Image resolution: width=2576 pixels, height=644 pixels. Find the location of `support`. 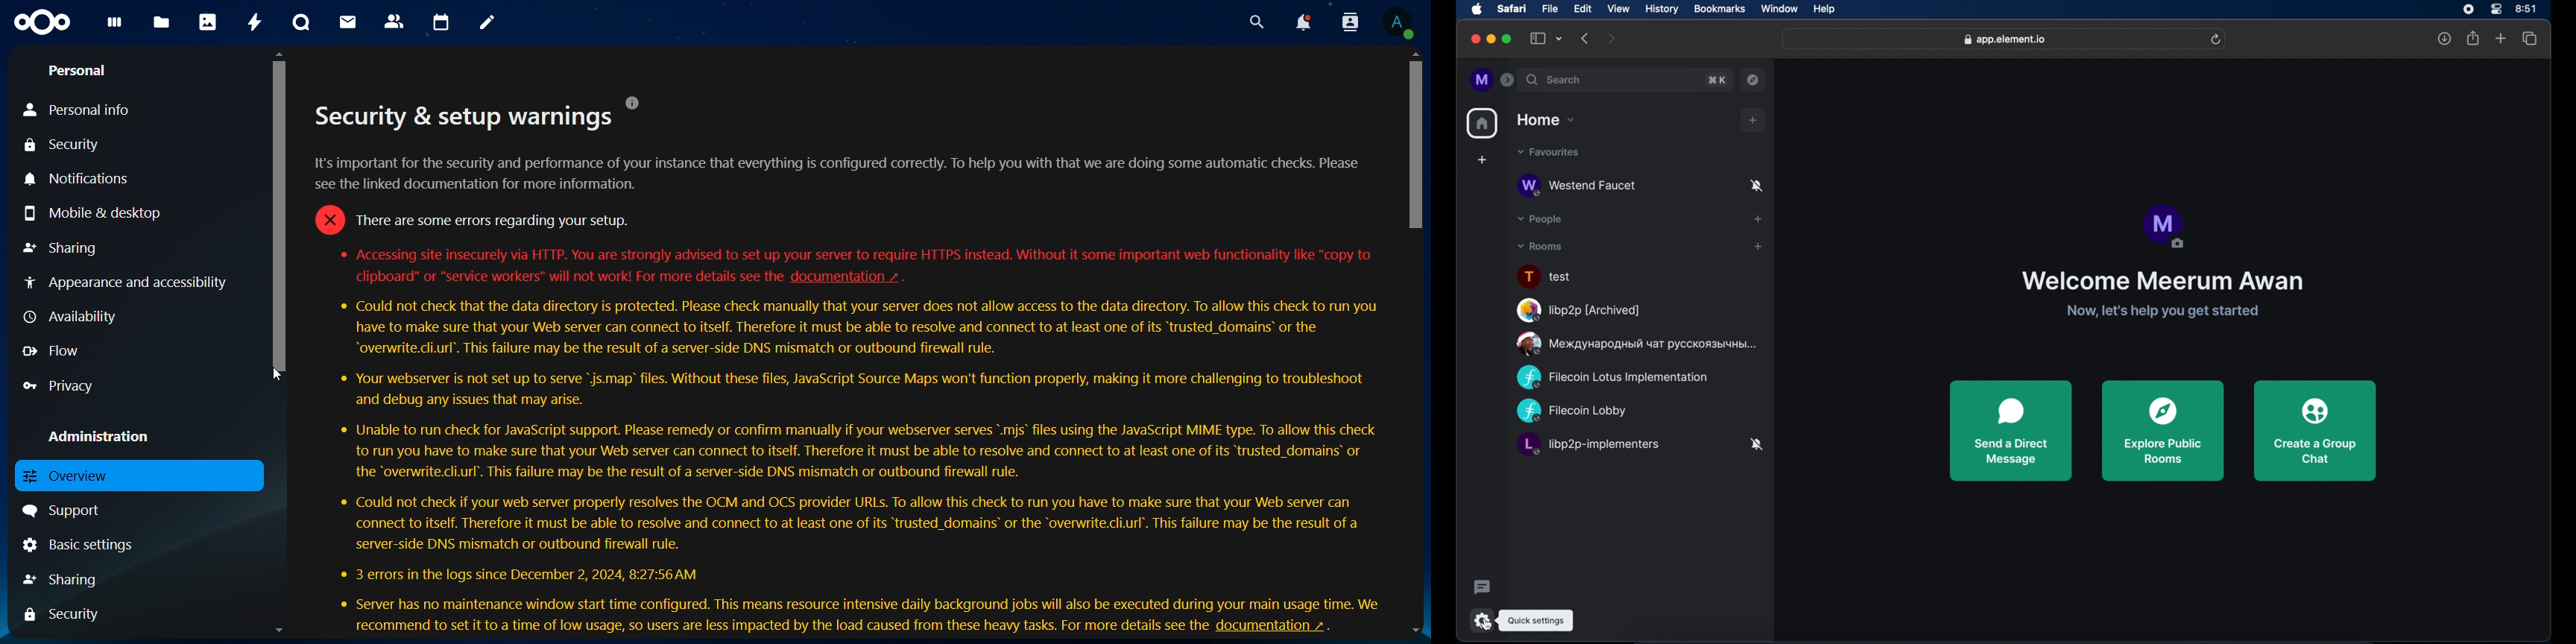

support is located at coordinates (66, 511).